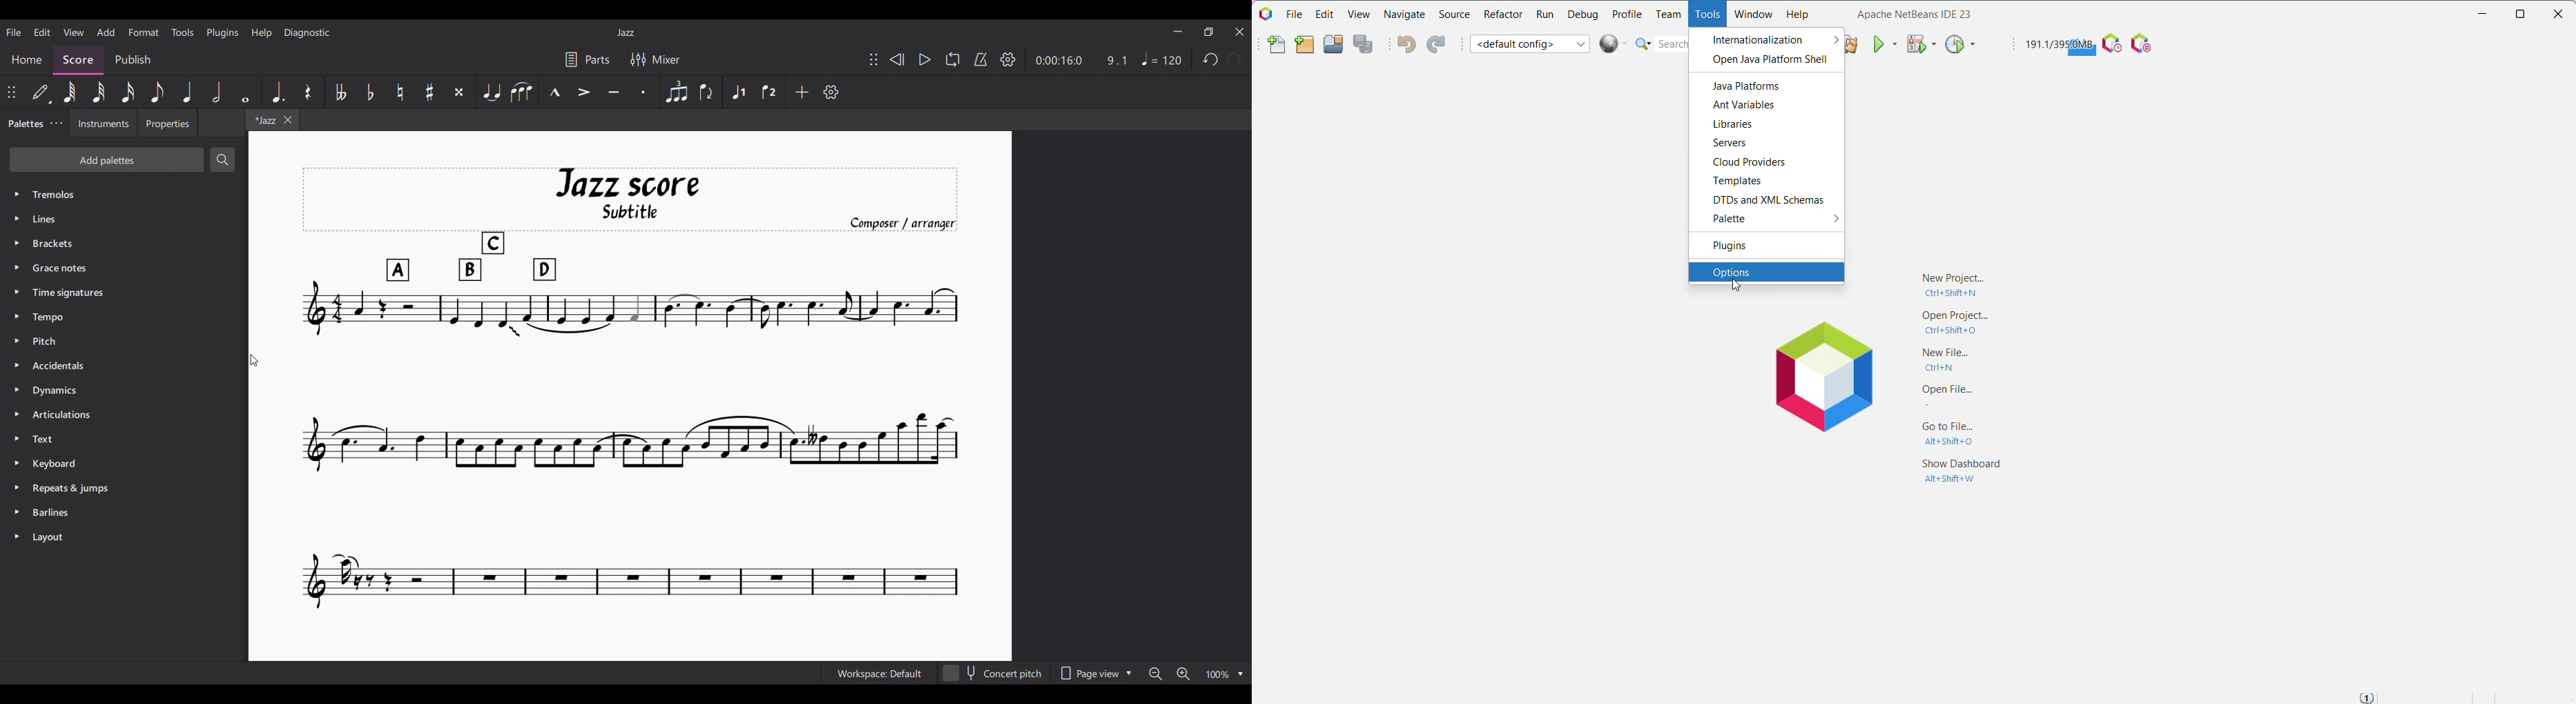  What do you see at coordinates (310, 91) in the screenshot?
I see `Rest` at bounding box center [310, 91].